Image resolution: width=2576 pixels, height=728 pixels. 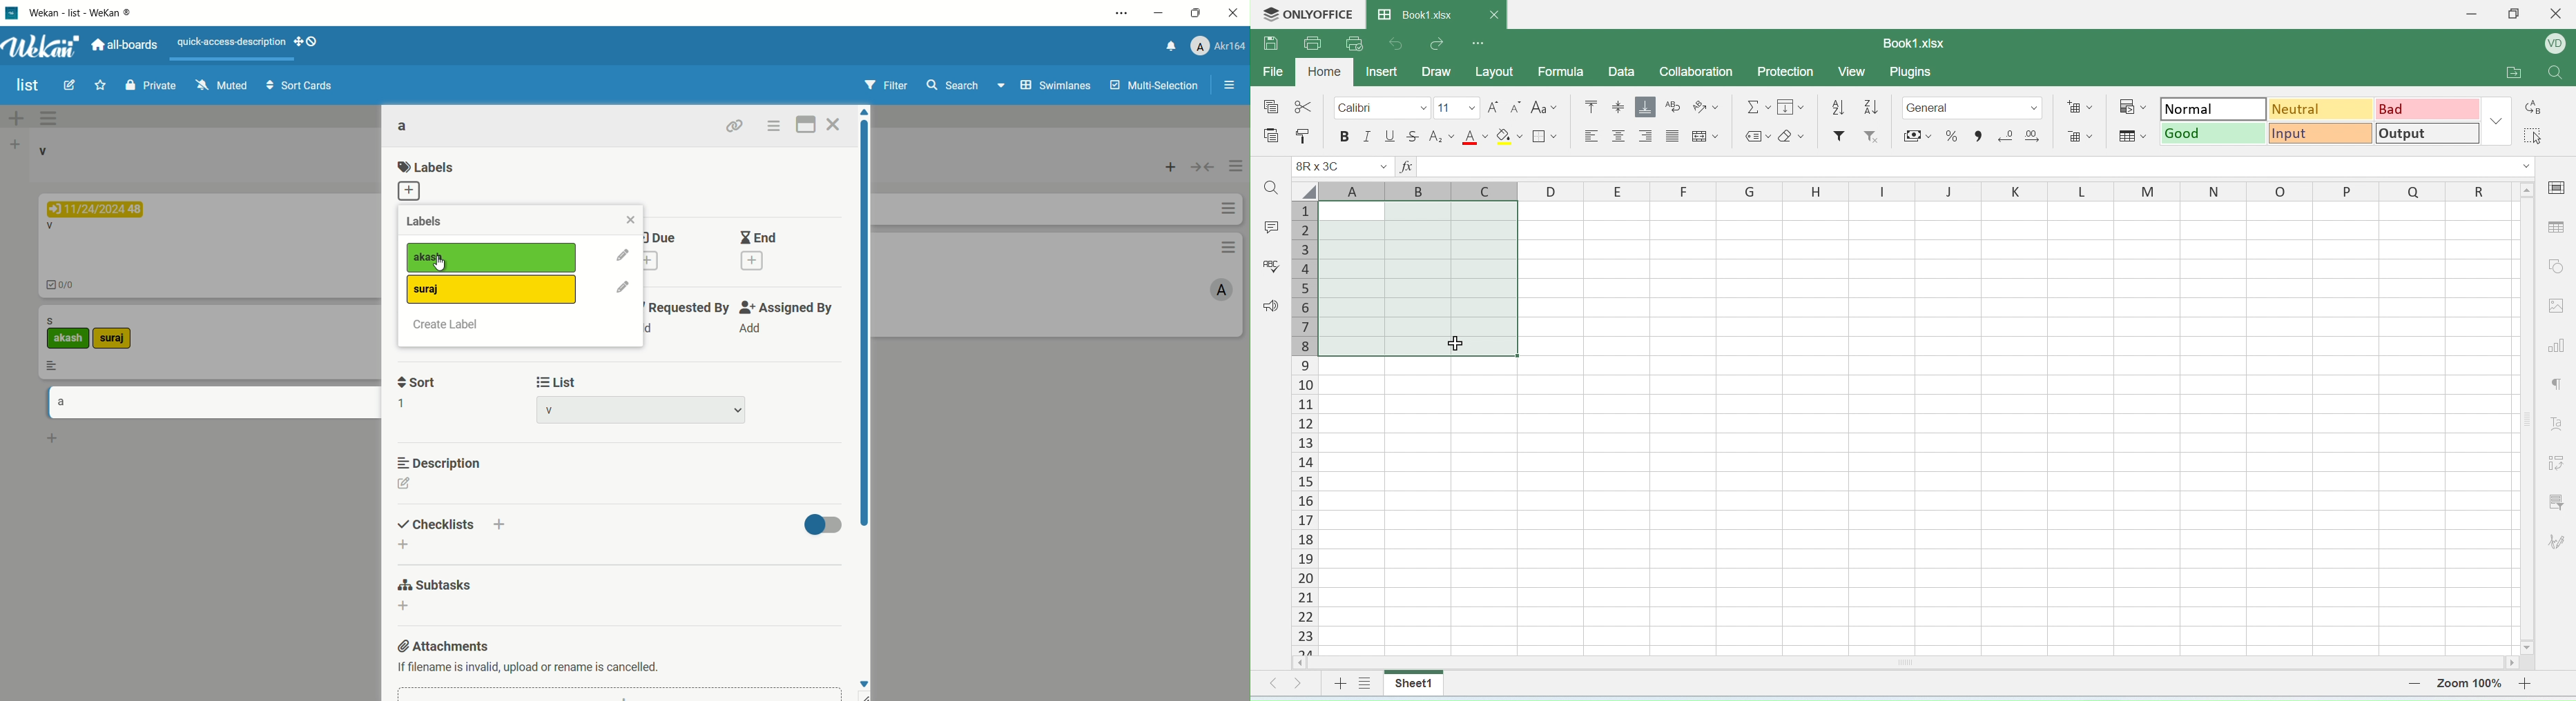 What do you see at coordinates (52, 439) in the screenshot?
I see `add` at bounding box center [52, 439].